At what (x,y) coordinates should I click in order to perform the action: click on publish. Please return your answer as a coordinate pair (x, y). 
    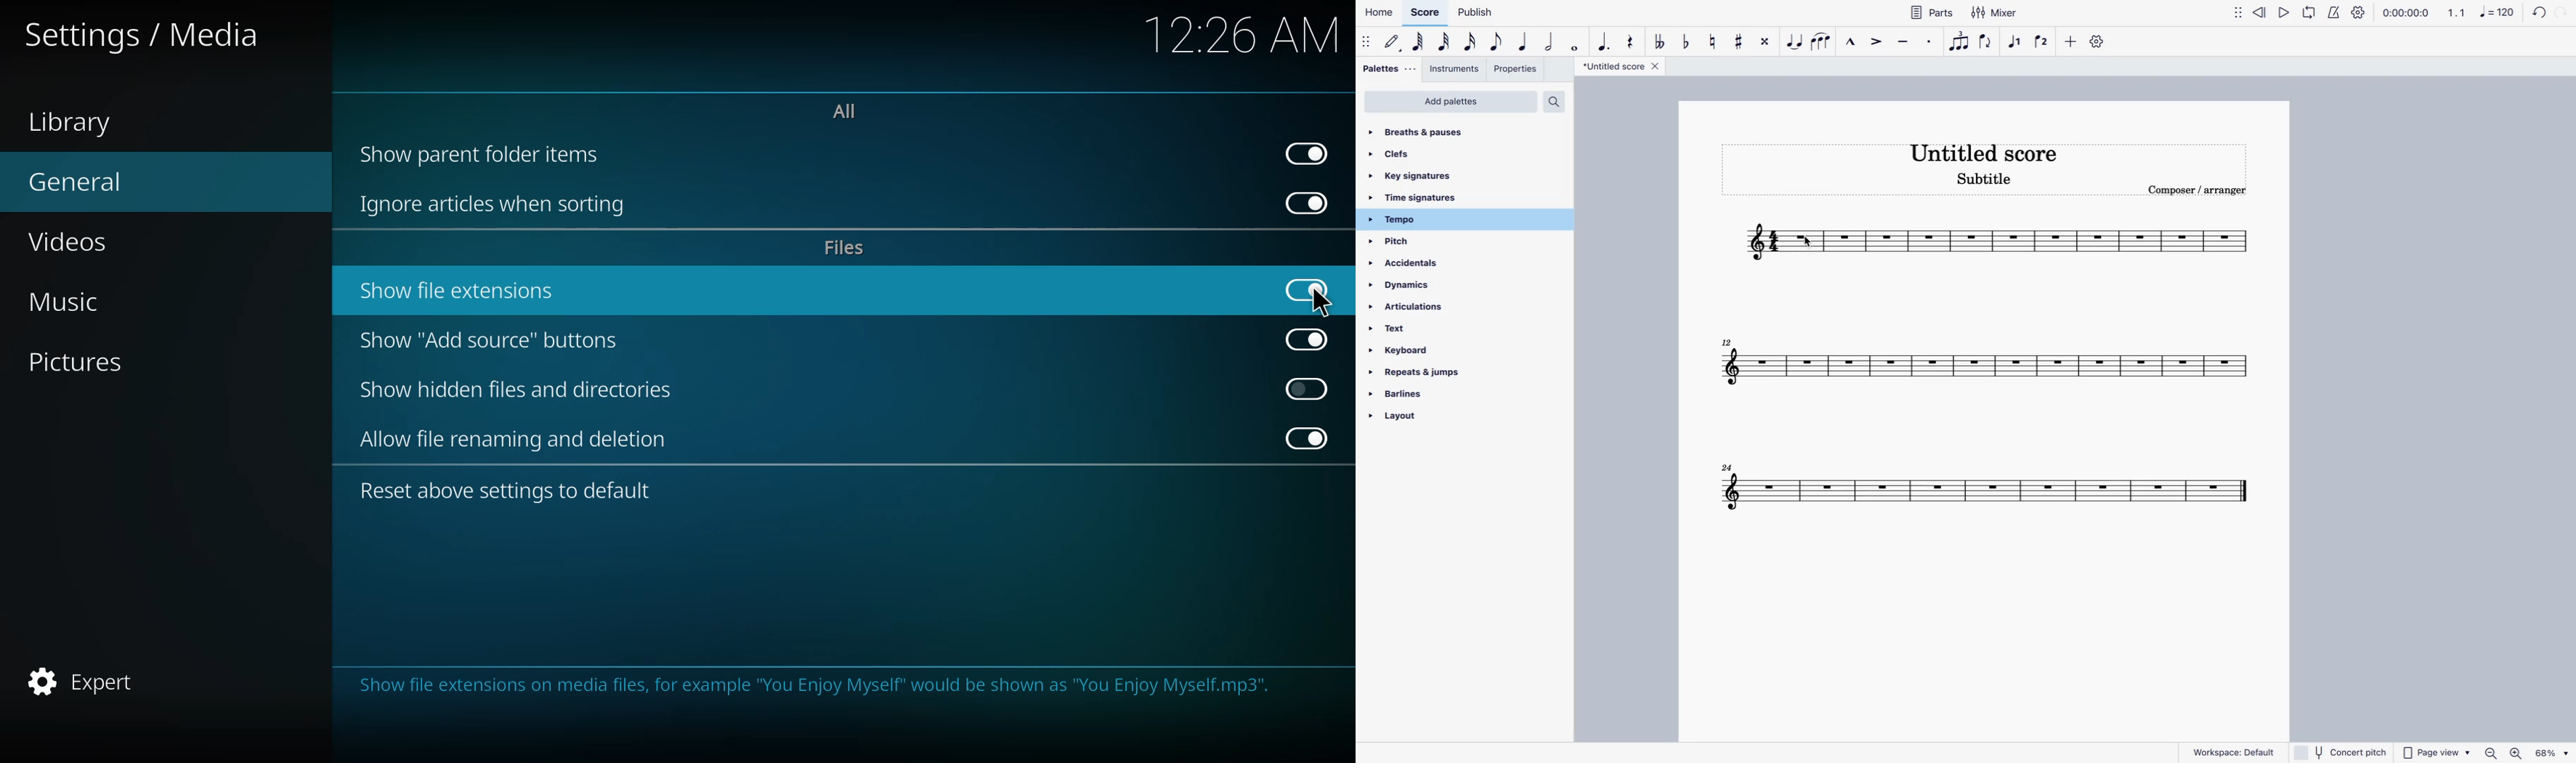
    Looking at the image, I should click on (1475, 13).